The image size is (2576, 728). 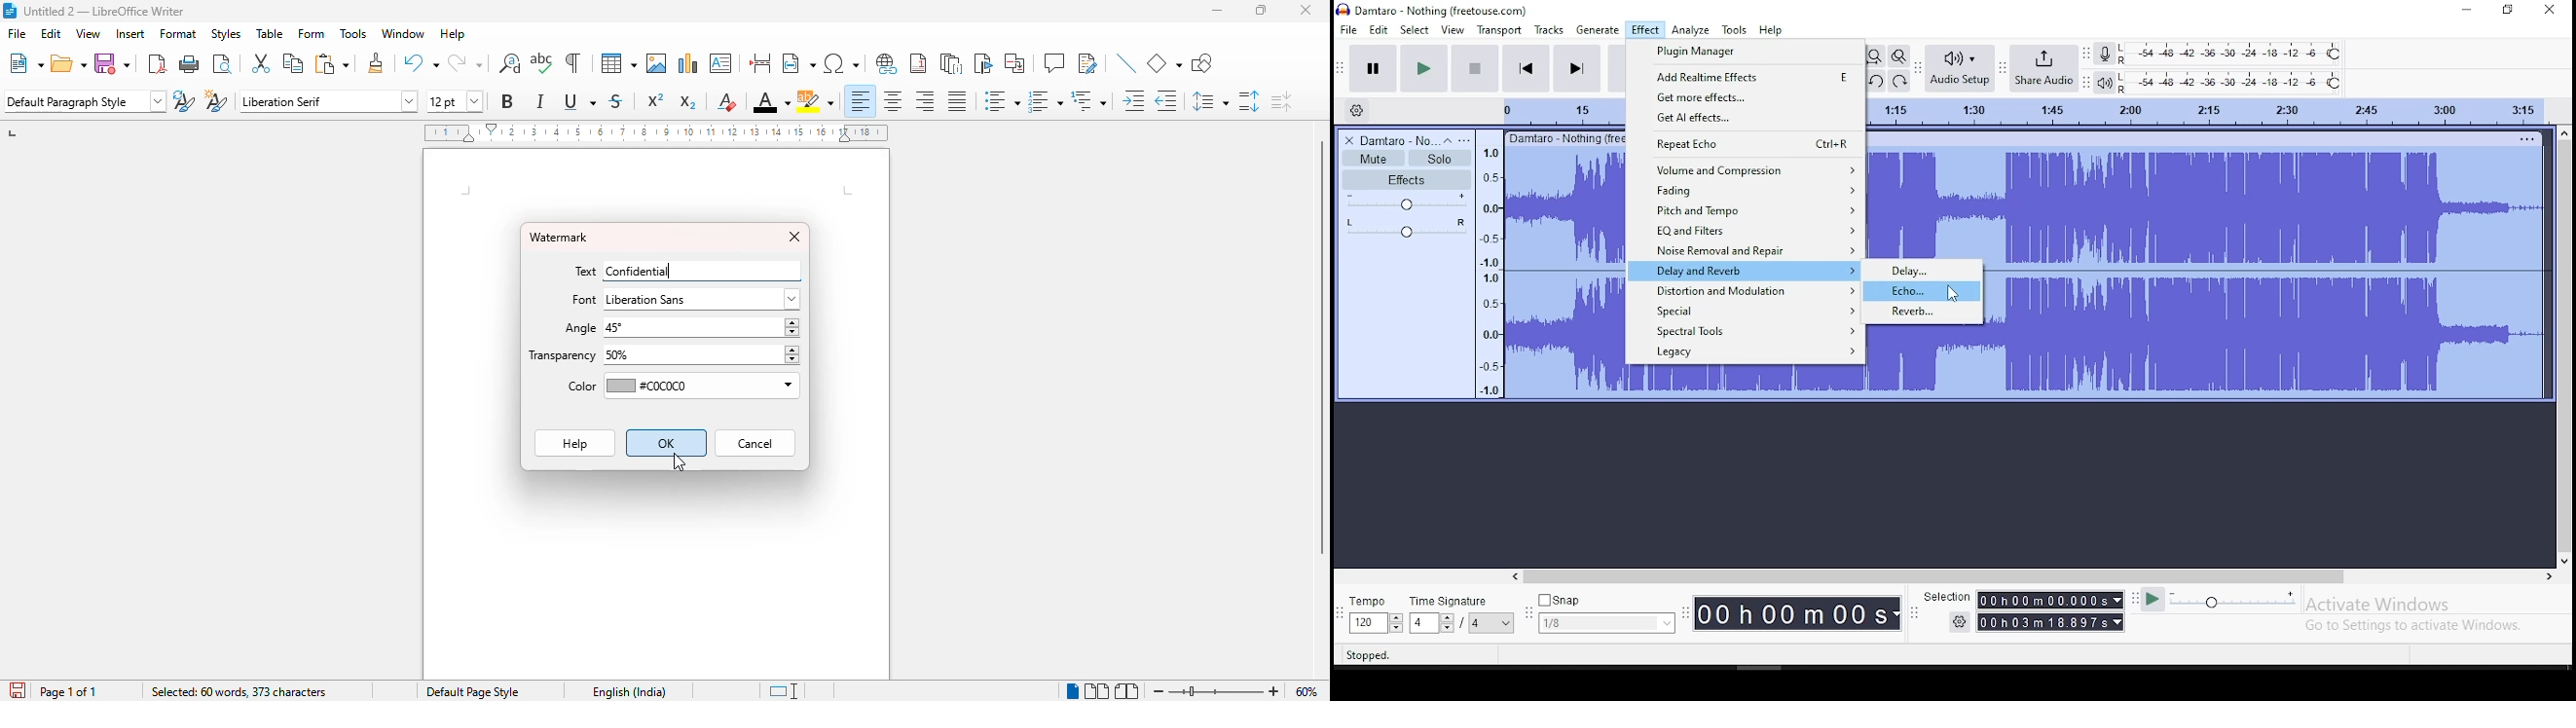 I want to click on increase paragraph spacing, so click(x=1248, y=101).